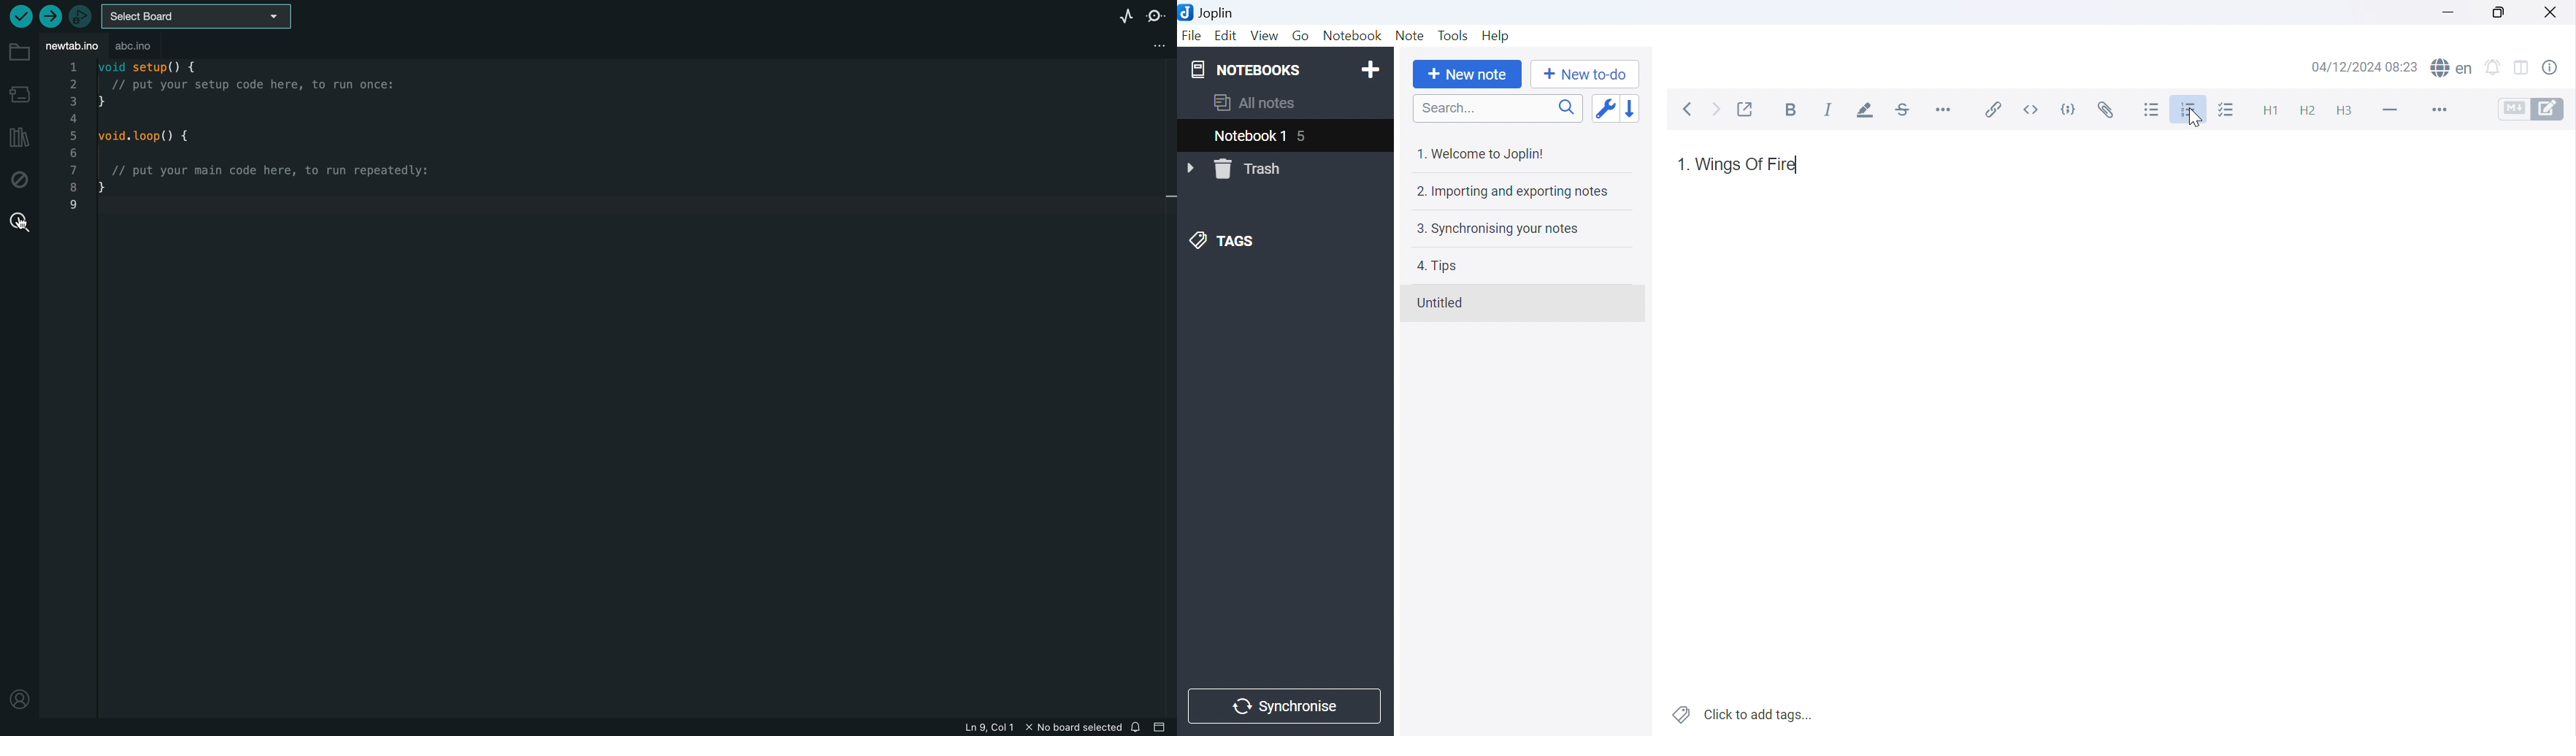  Describe the element at coordinates (1373, 68) in the screenshot. I see `Add notebooks` at that location.